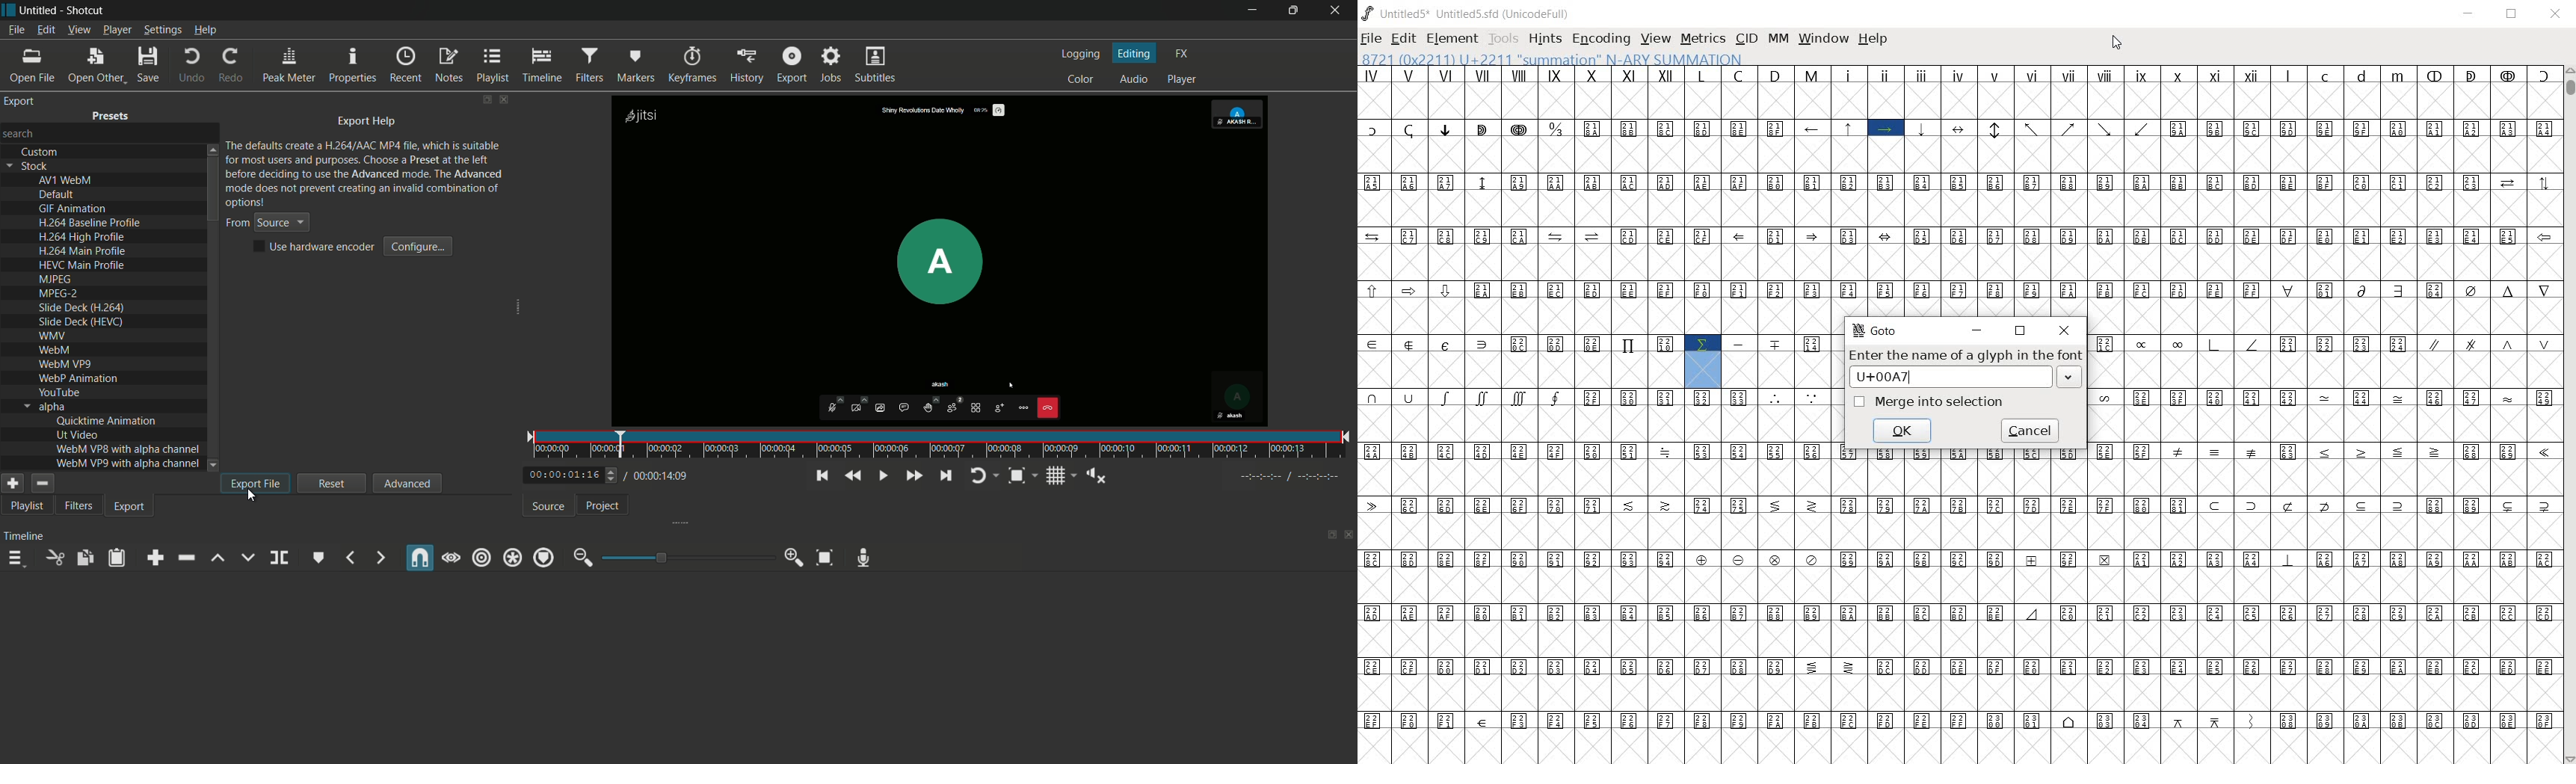 The height and width of the screenshot is (784, 2576). I want to click on logging, so click(1081, 54).